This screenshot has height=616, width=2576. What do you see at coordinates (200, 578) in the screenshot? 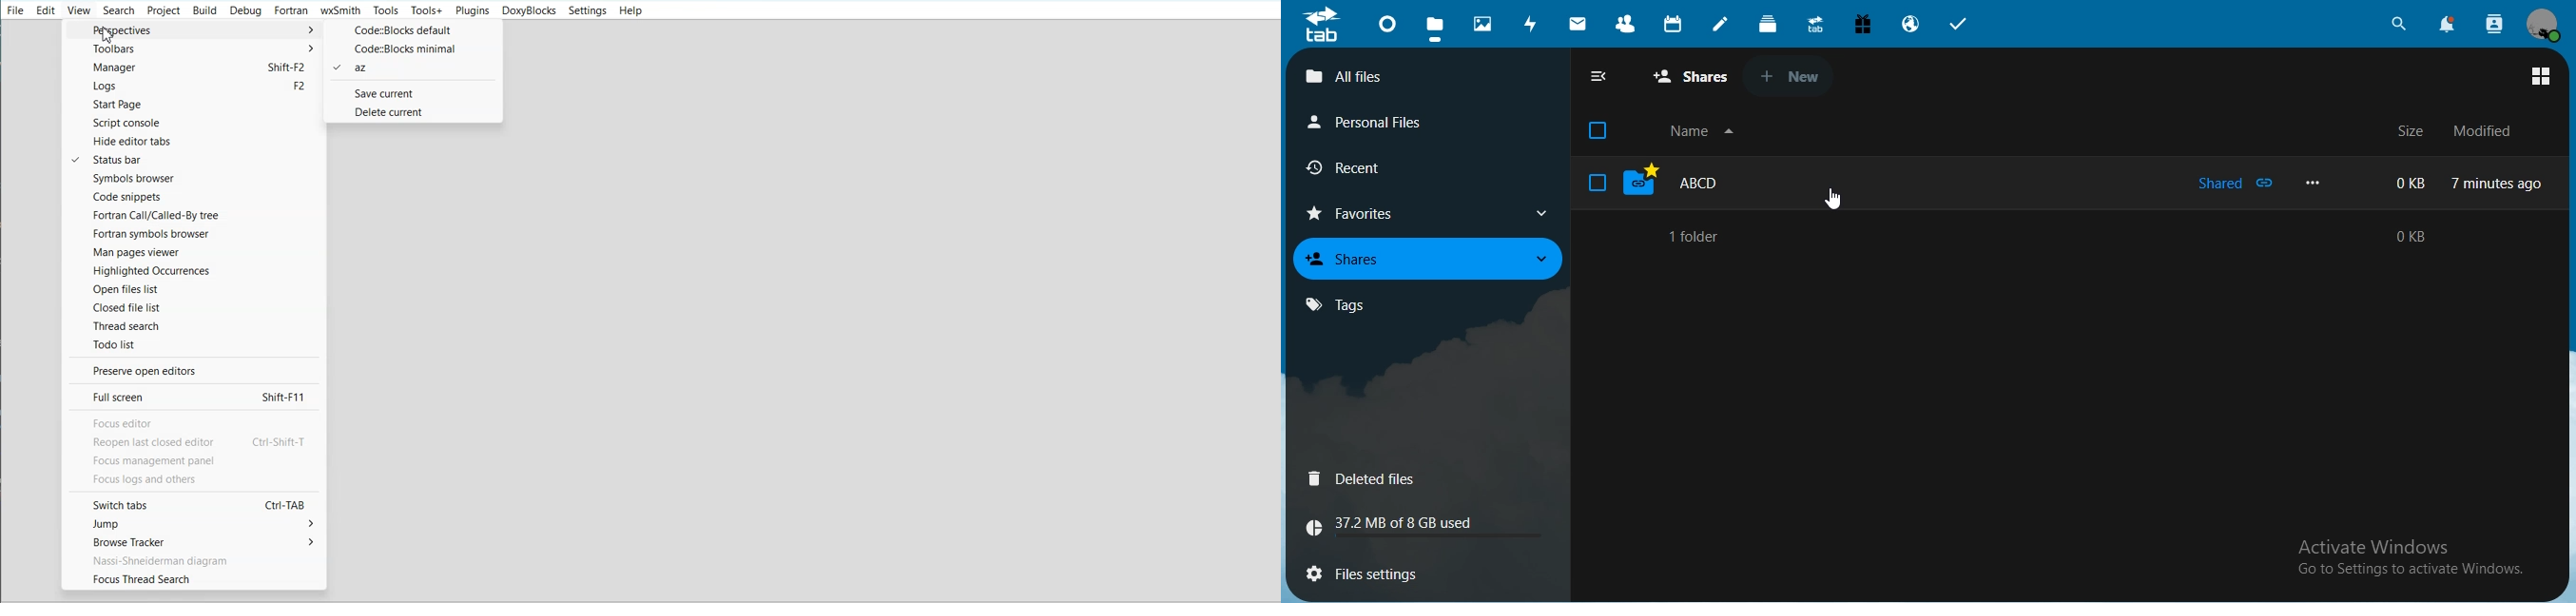
I see `Focus thread search` at bounding box center [200, 578].